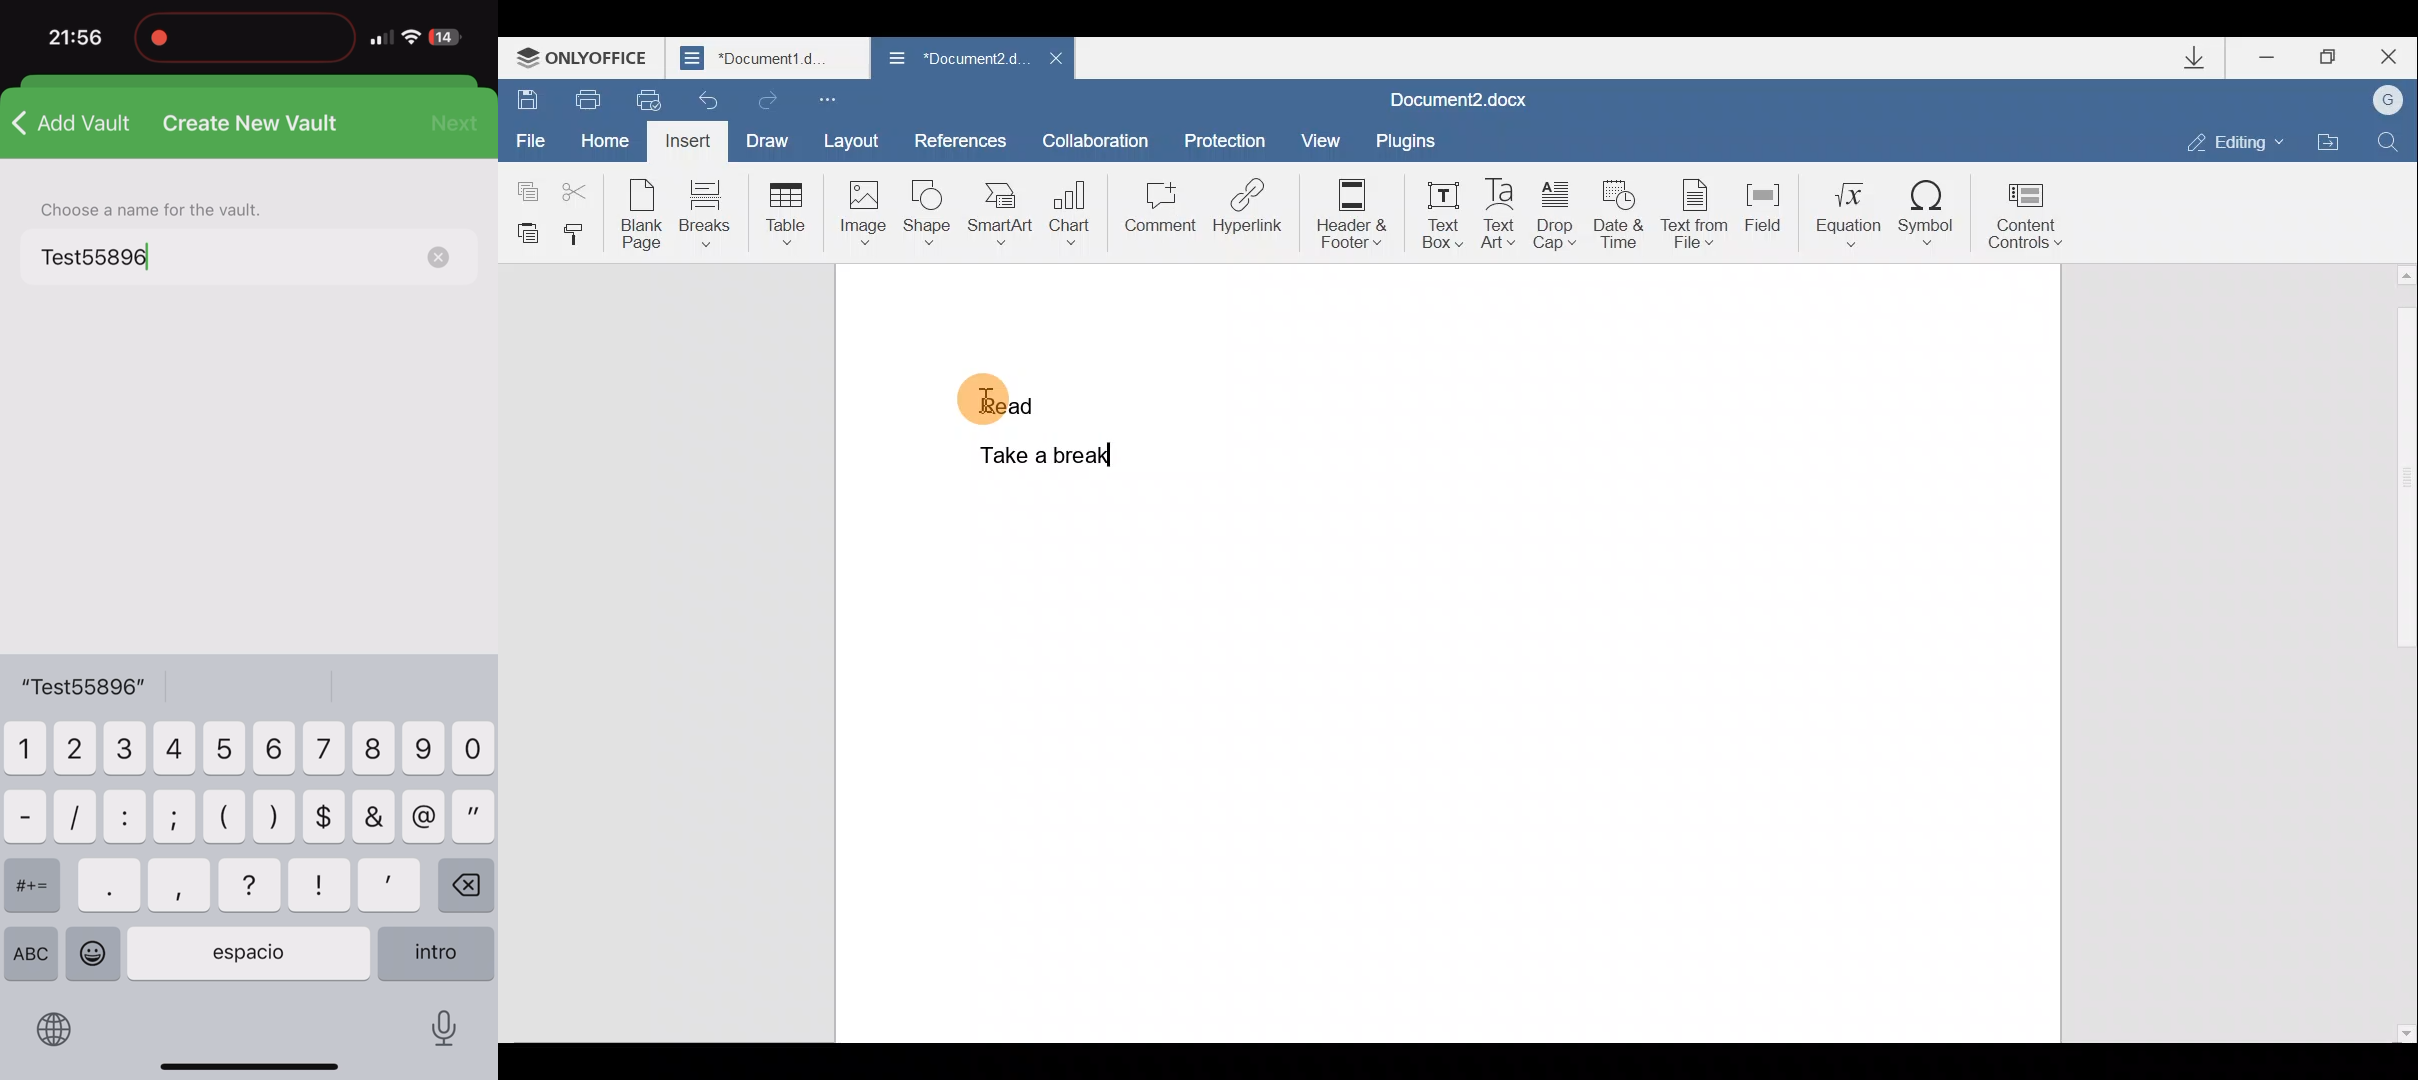 This screenshot has height=1092, width=2436. I want to click on Draw, so click(770, 139).